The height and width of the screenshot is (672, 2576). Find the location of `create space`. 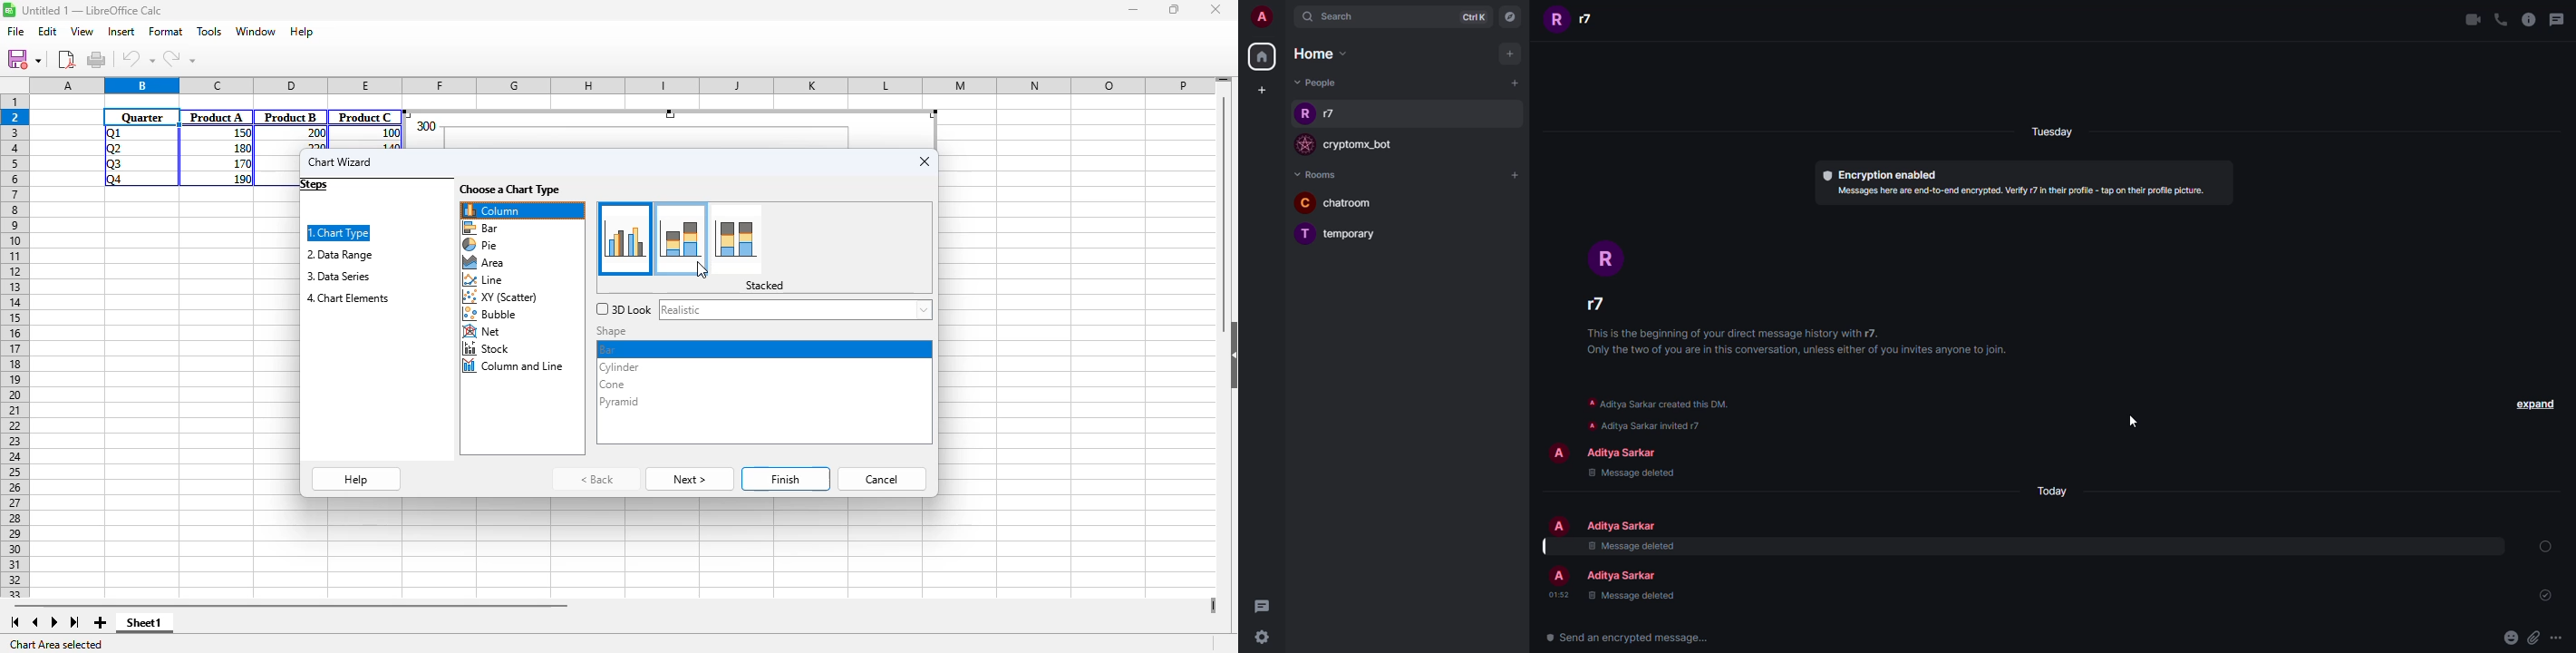

create space is located at coordinates (1258, 89).